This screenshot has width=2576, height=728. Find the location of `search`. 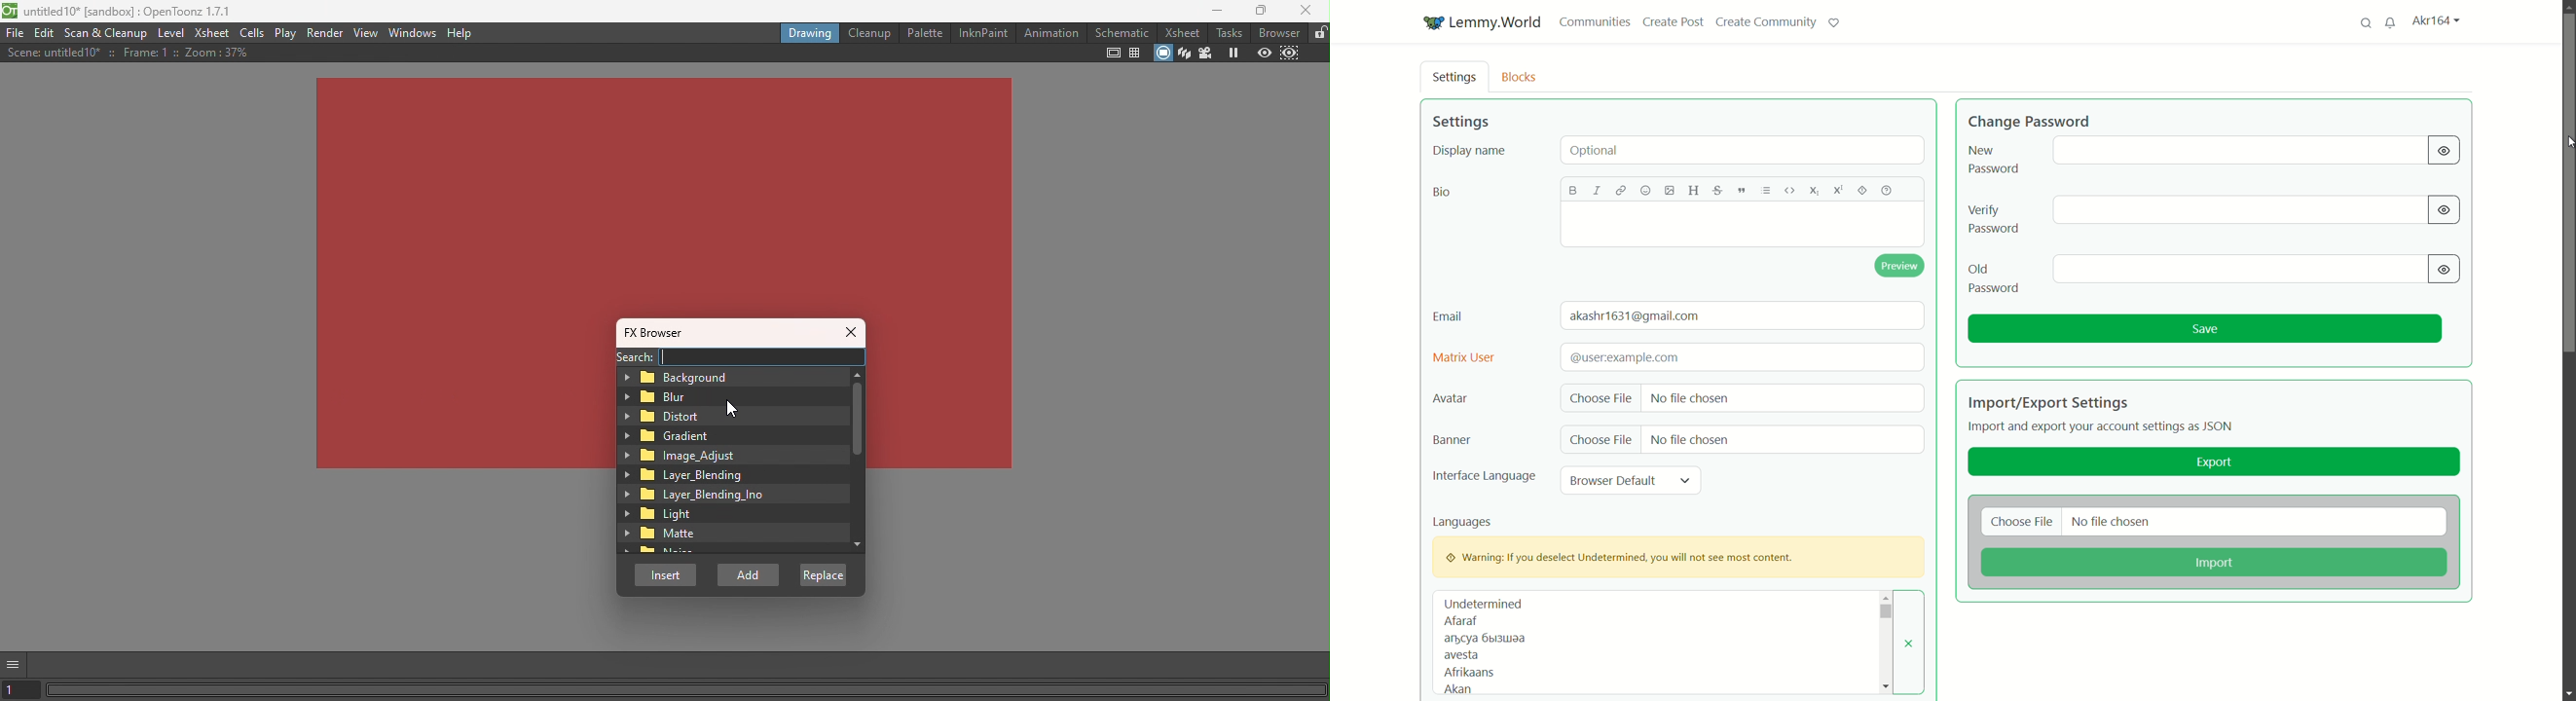

search is located at coordinates (2365, 23).